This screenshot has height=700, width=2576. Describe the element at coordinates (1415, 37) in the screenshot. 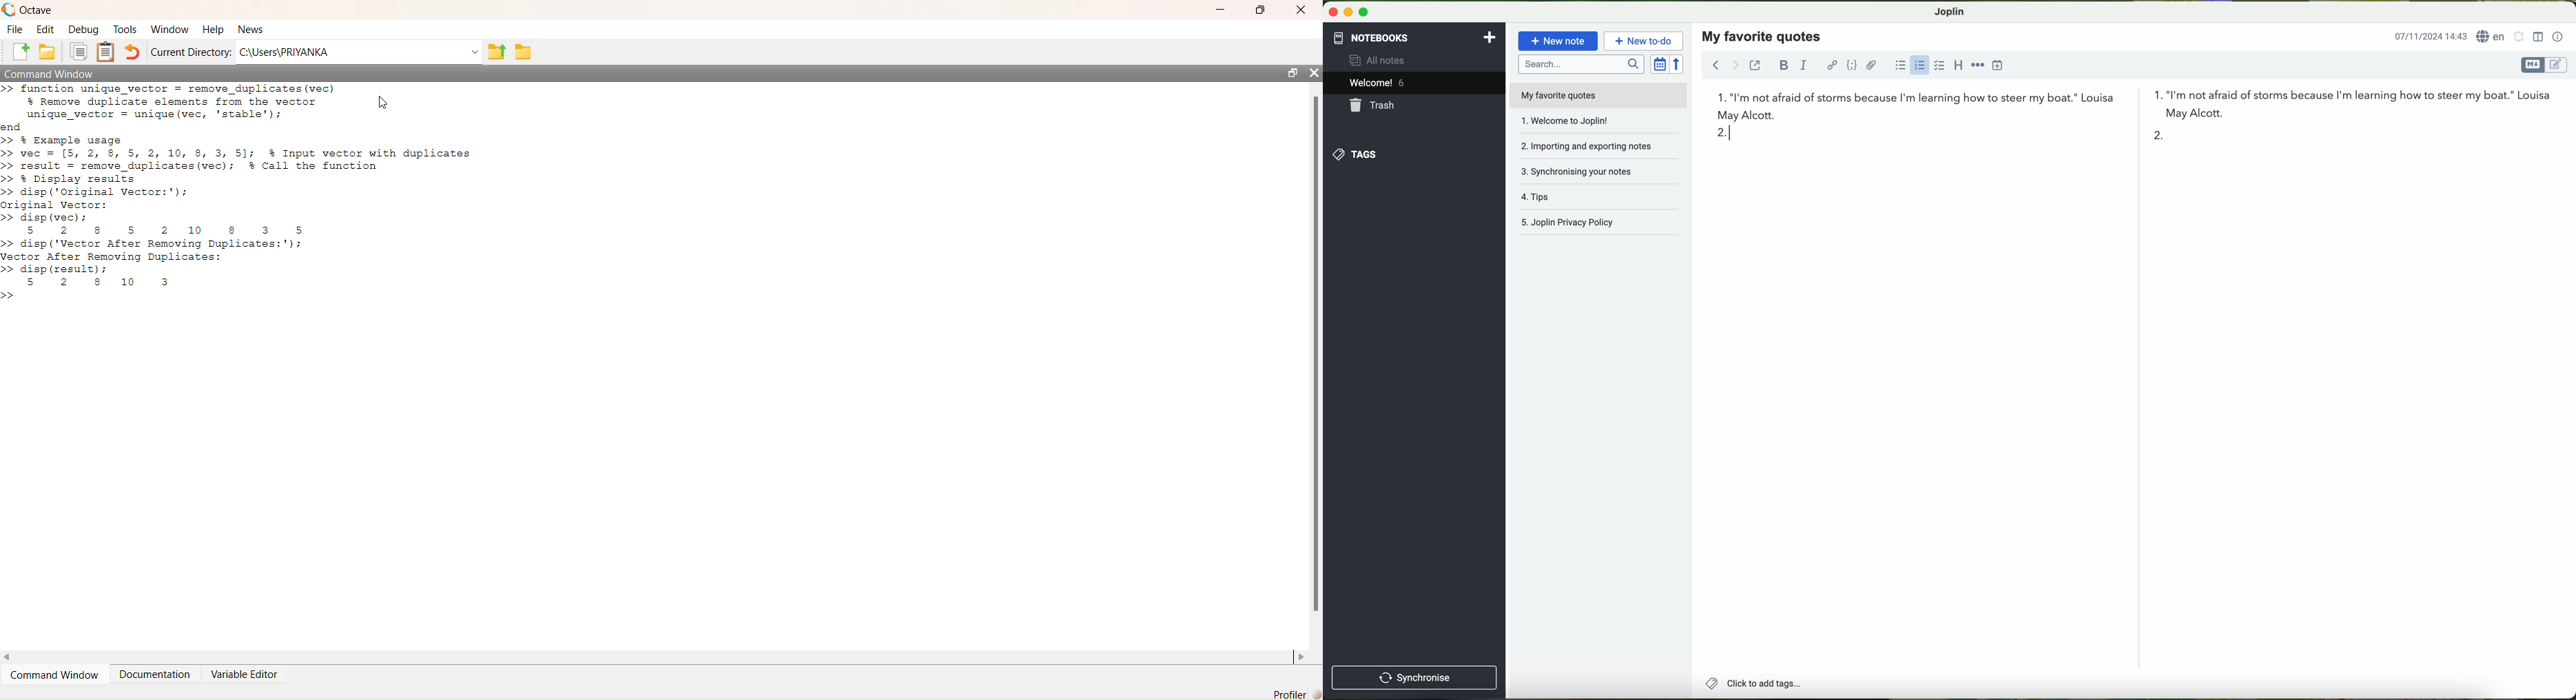

I see `notebooks` at that location.